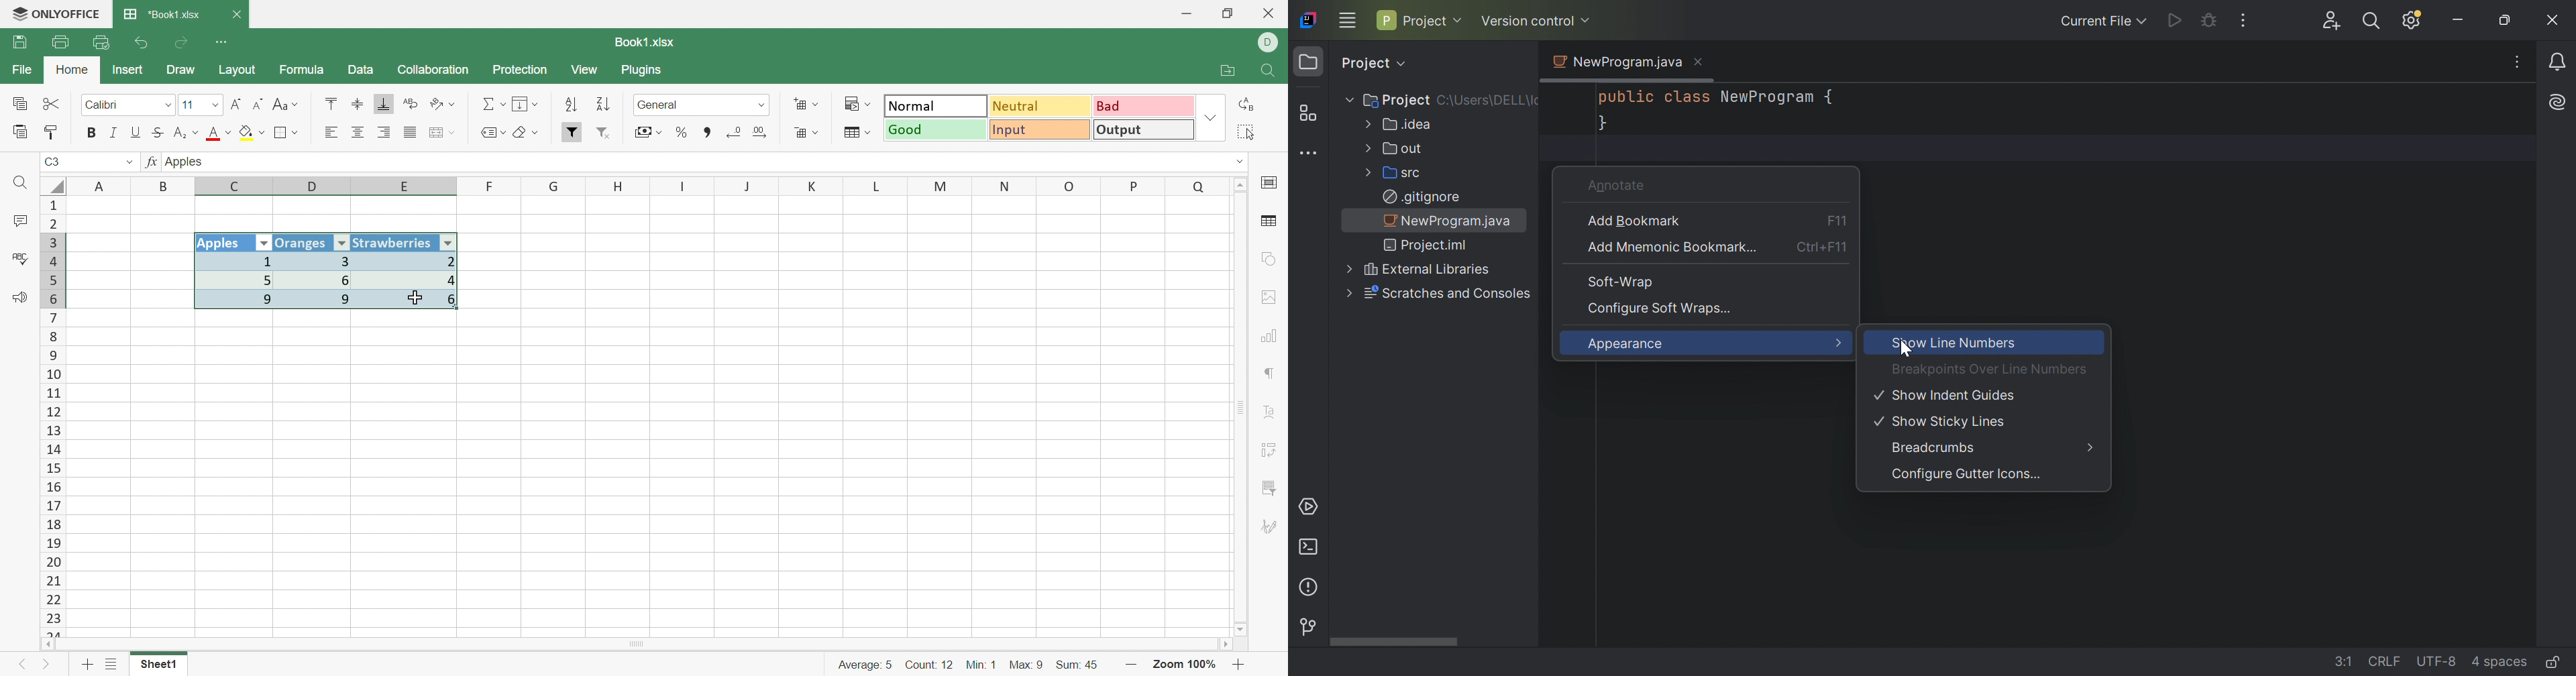 The image size is (2576, 700). Describe the element at coordinates (101, 184) in the screenshot. I see `A` at that location.